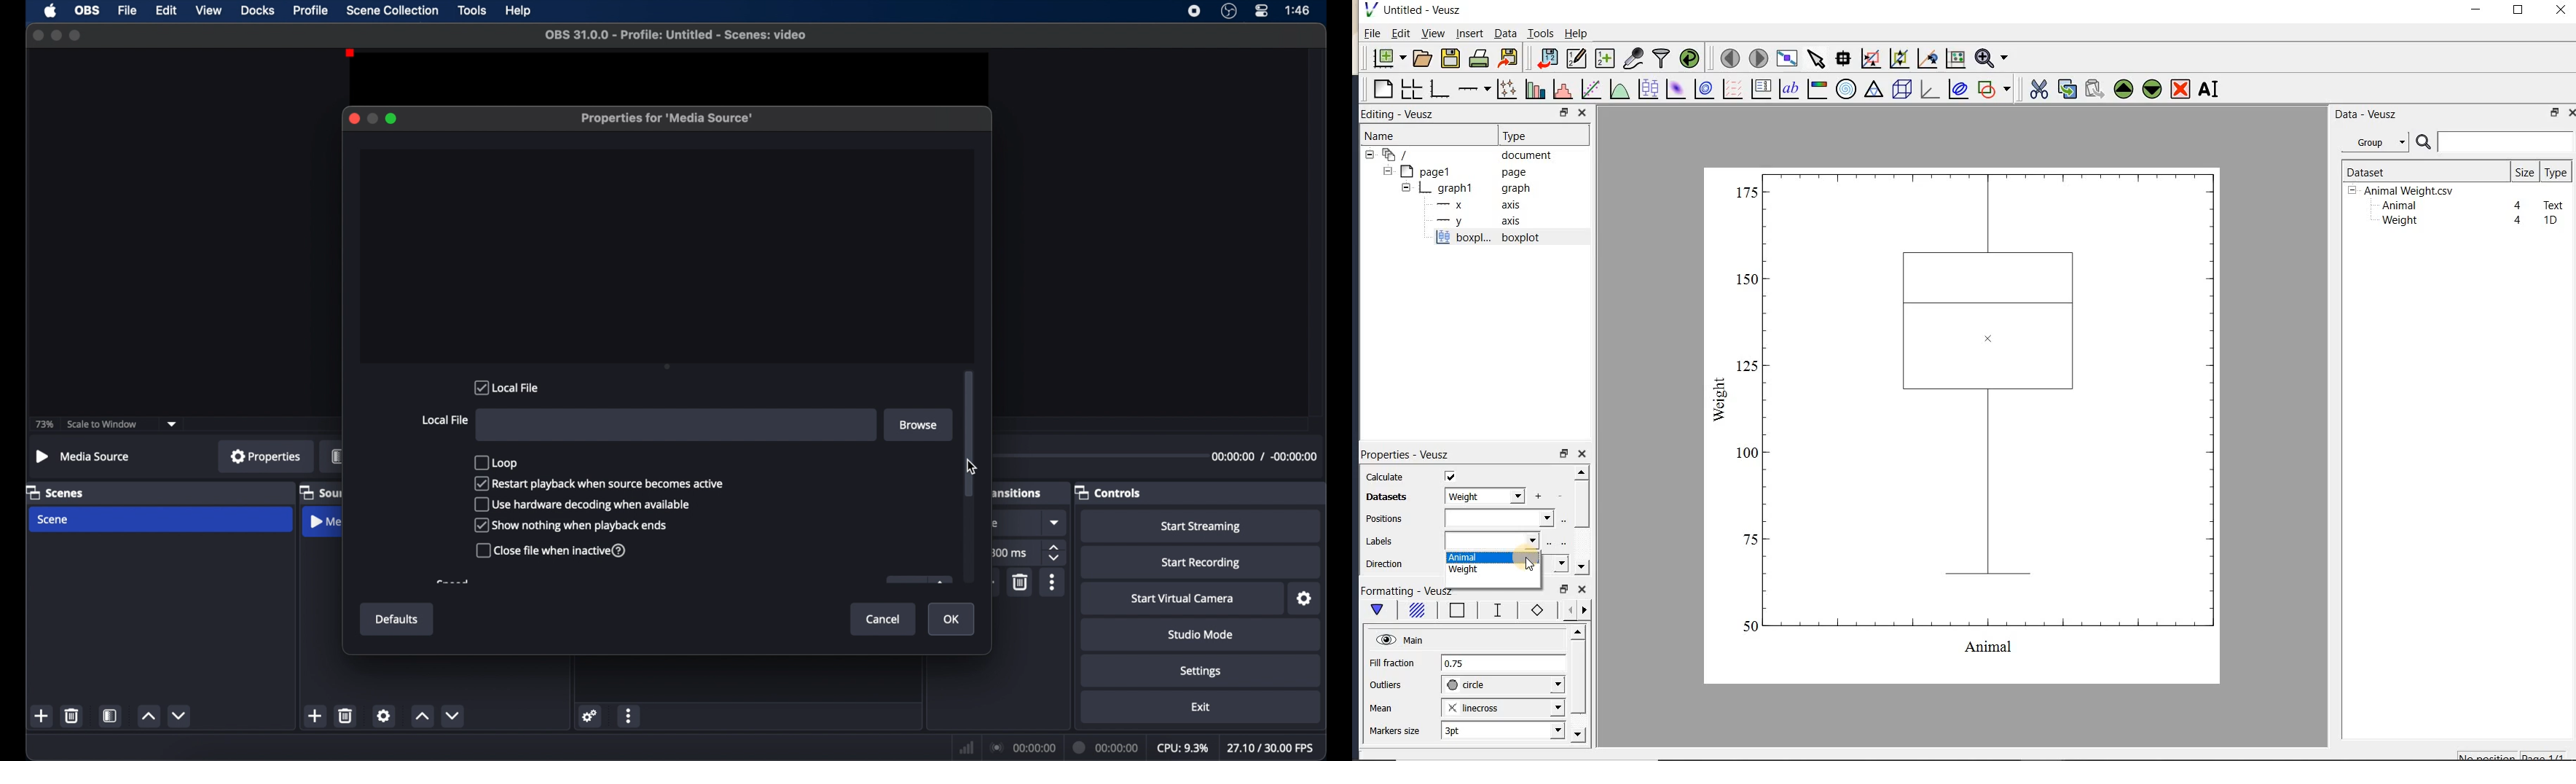 The image size is (2576, 784). I want to click on use hardware decoding when available, so click(582, 504).